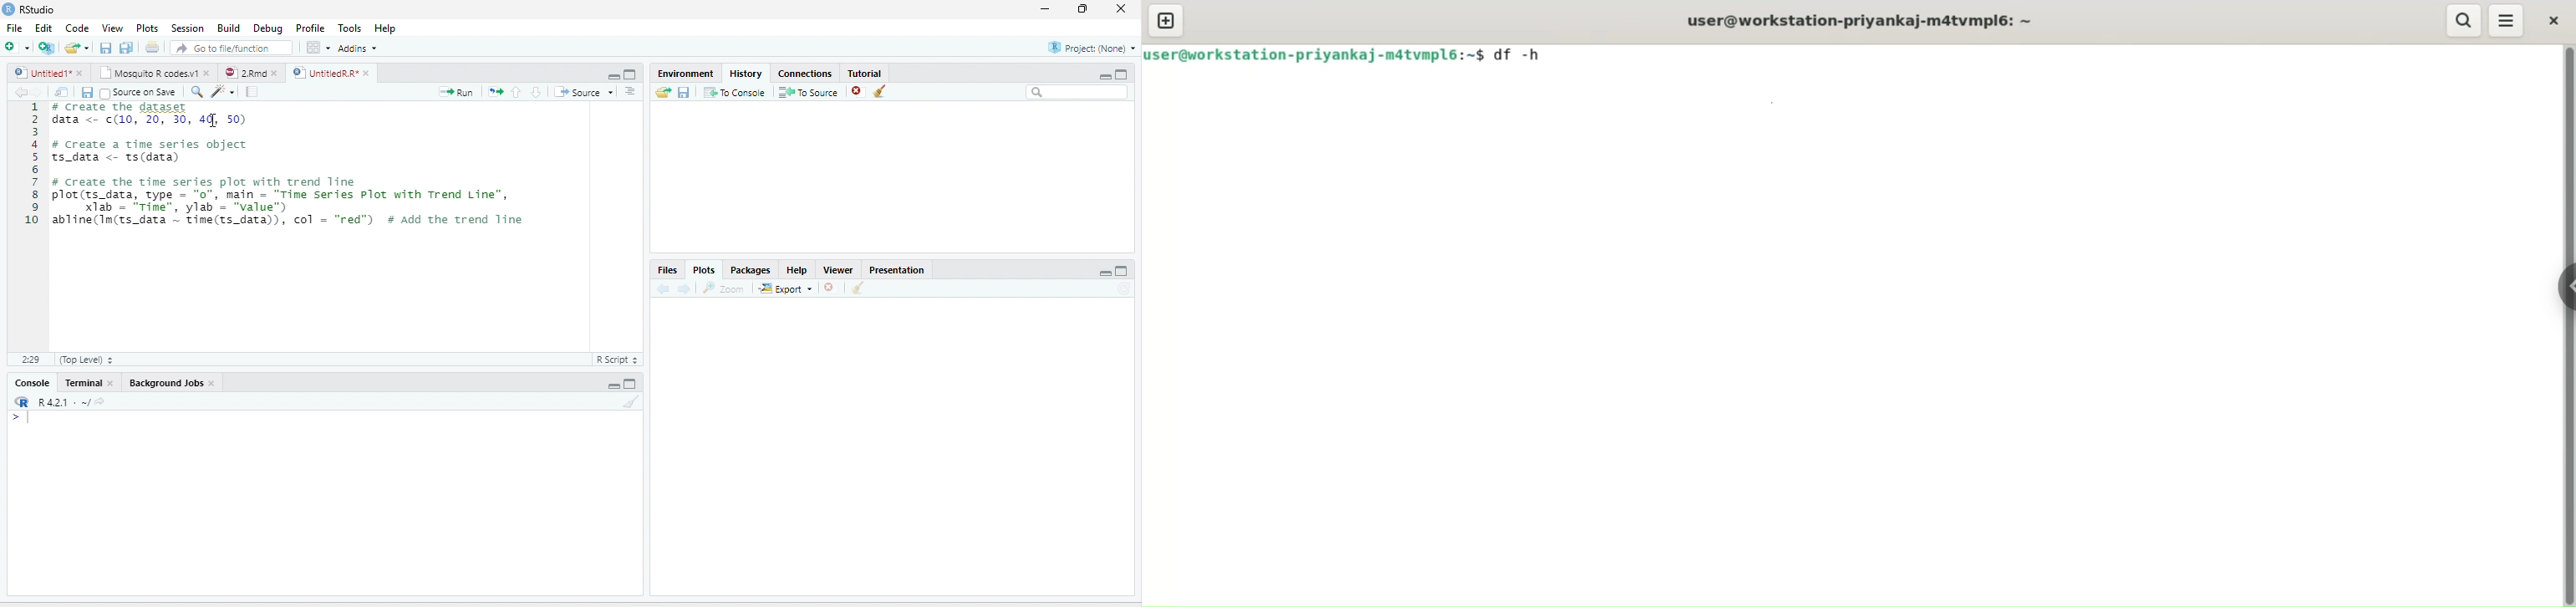 The image size is (2576, 616). Describe the element at coordinates (516, 91) in the screenshot. I see `Go to previous section/chunk` at that location.